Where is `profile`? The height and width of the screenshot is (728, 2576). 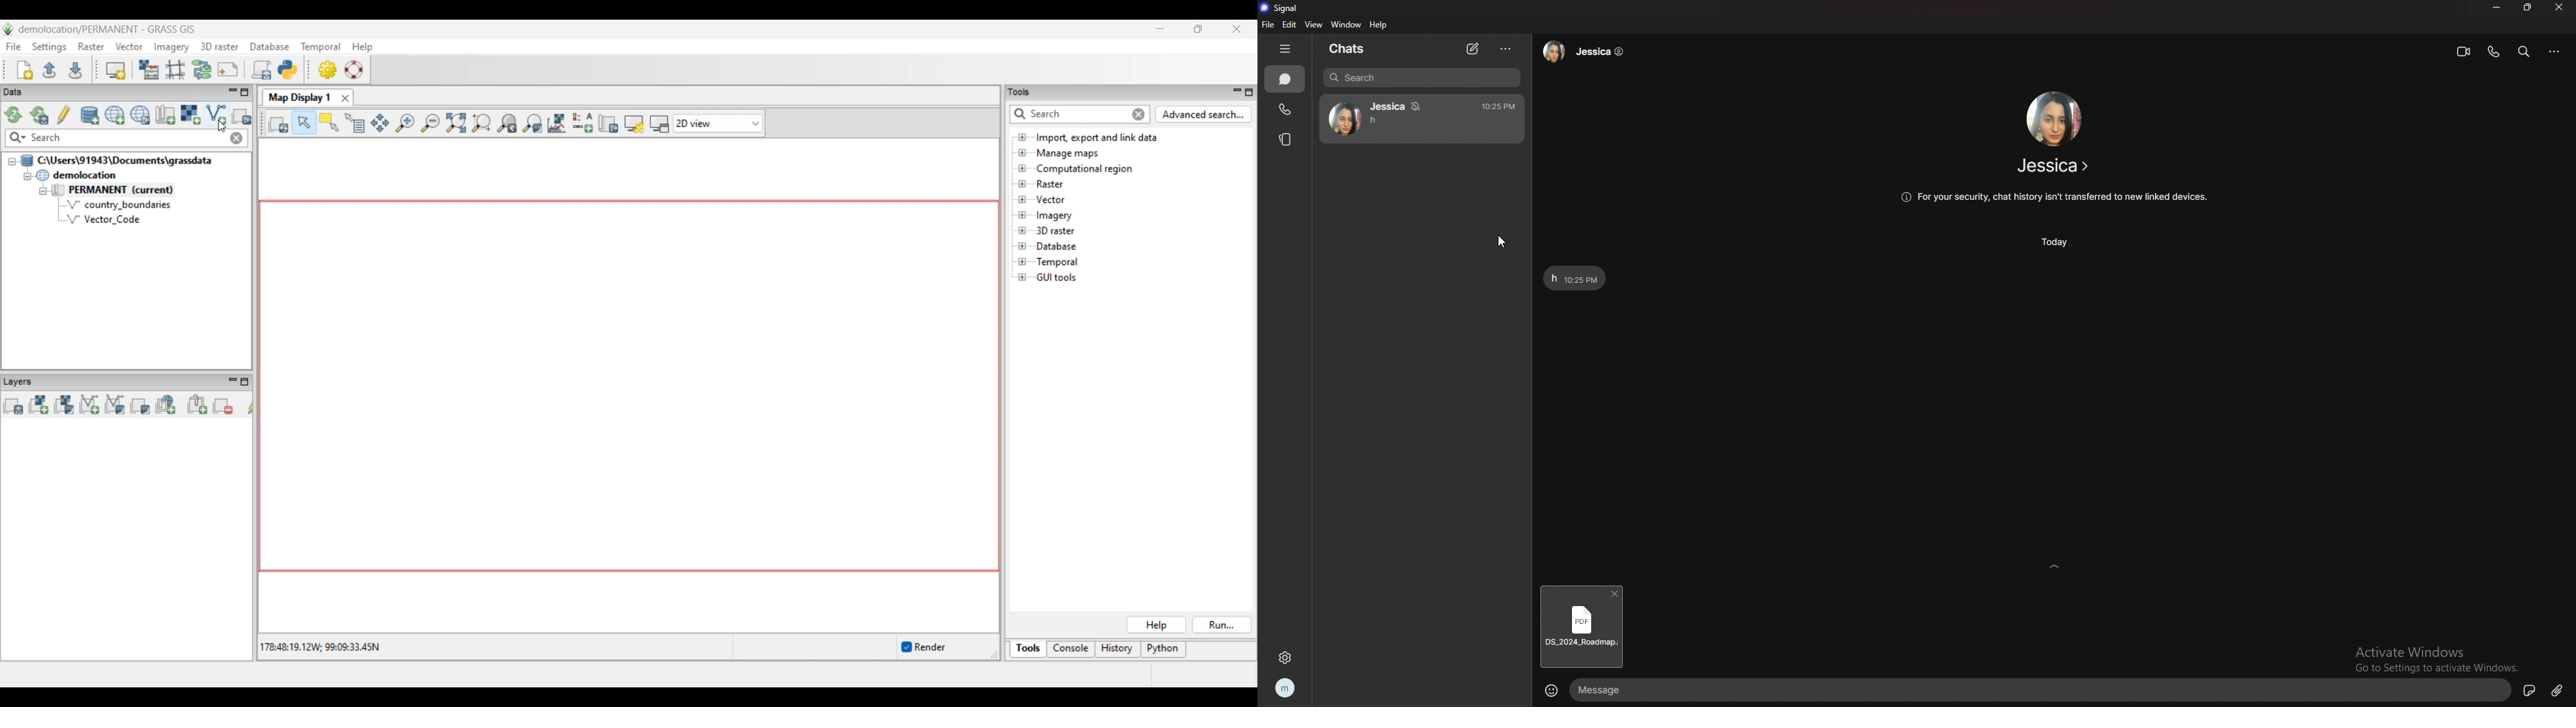
profile is located at coordinates (1286, 689).